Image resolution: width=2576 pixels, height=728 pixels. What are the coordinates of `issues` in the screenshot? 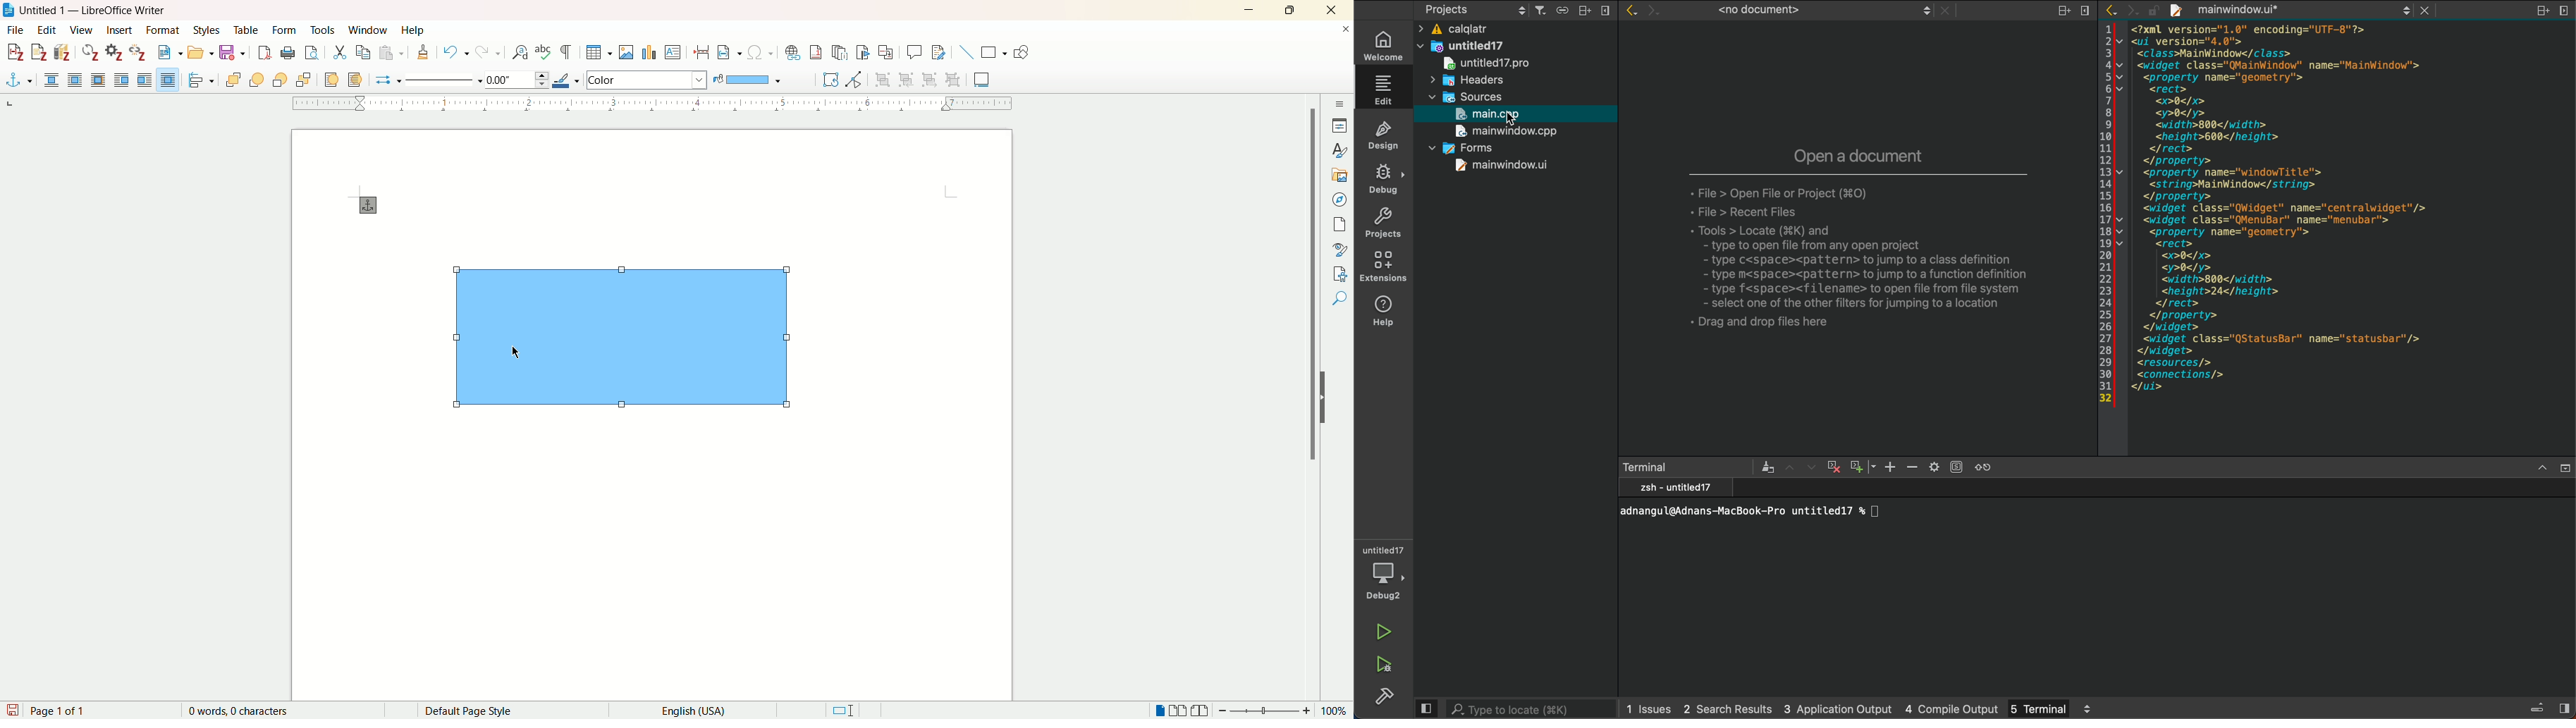 It's located at (1649, 708).